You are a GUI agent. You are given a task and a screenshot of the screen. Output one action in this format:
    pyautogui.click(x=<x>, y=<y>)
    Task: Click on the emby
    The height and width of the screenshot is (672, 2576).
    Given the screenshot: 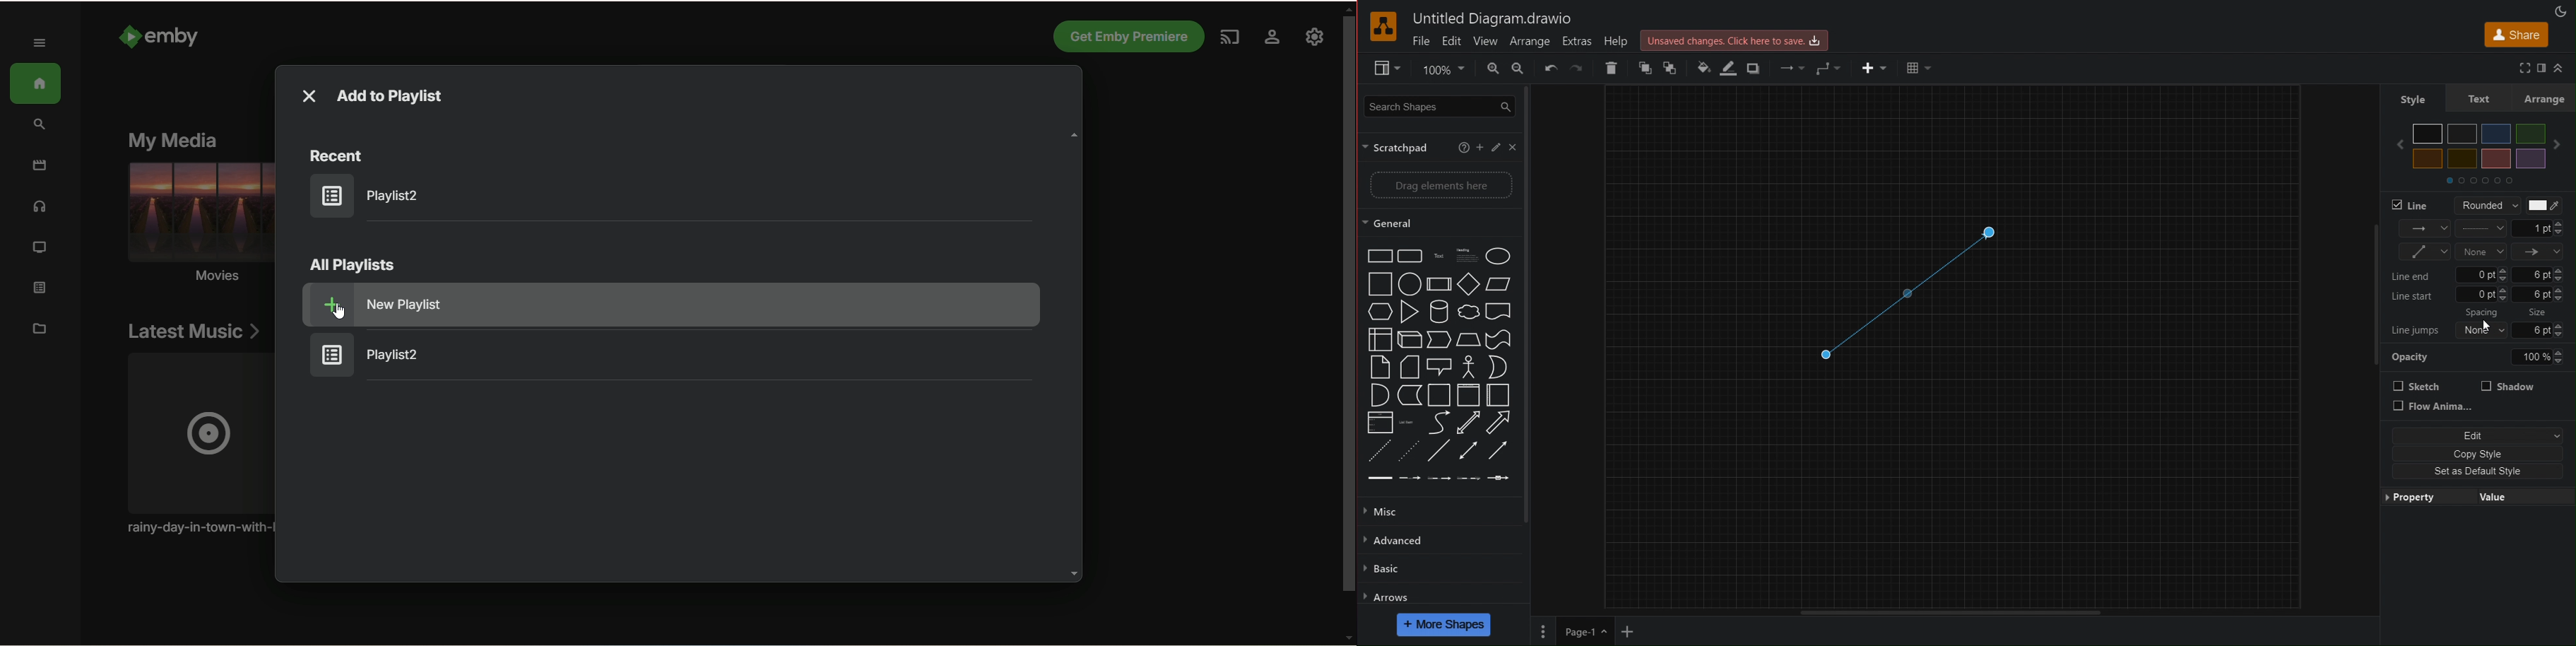 What is the action you would take?
    pyautogui.click(x=173, y=37)
    